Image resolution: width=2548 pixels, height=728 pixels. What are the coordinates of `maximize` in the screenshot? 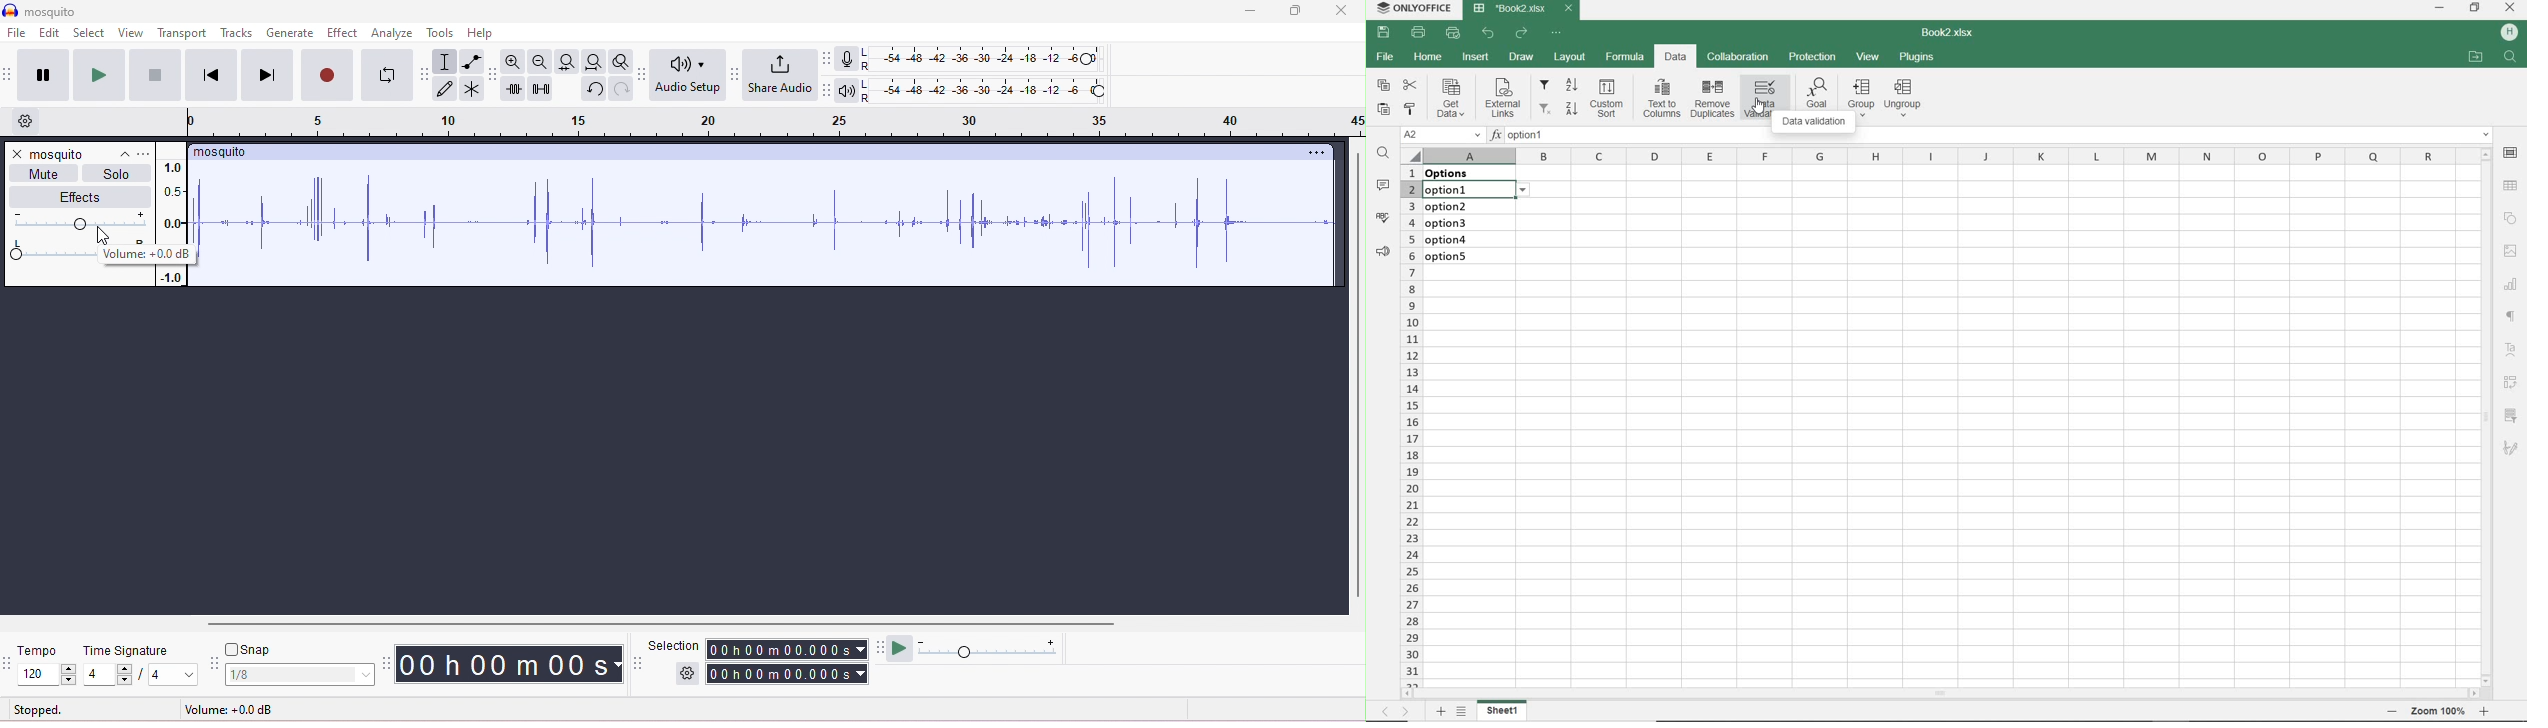 It's located at (1293, 11).